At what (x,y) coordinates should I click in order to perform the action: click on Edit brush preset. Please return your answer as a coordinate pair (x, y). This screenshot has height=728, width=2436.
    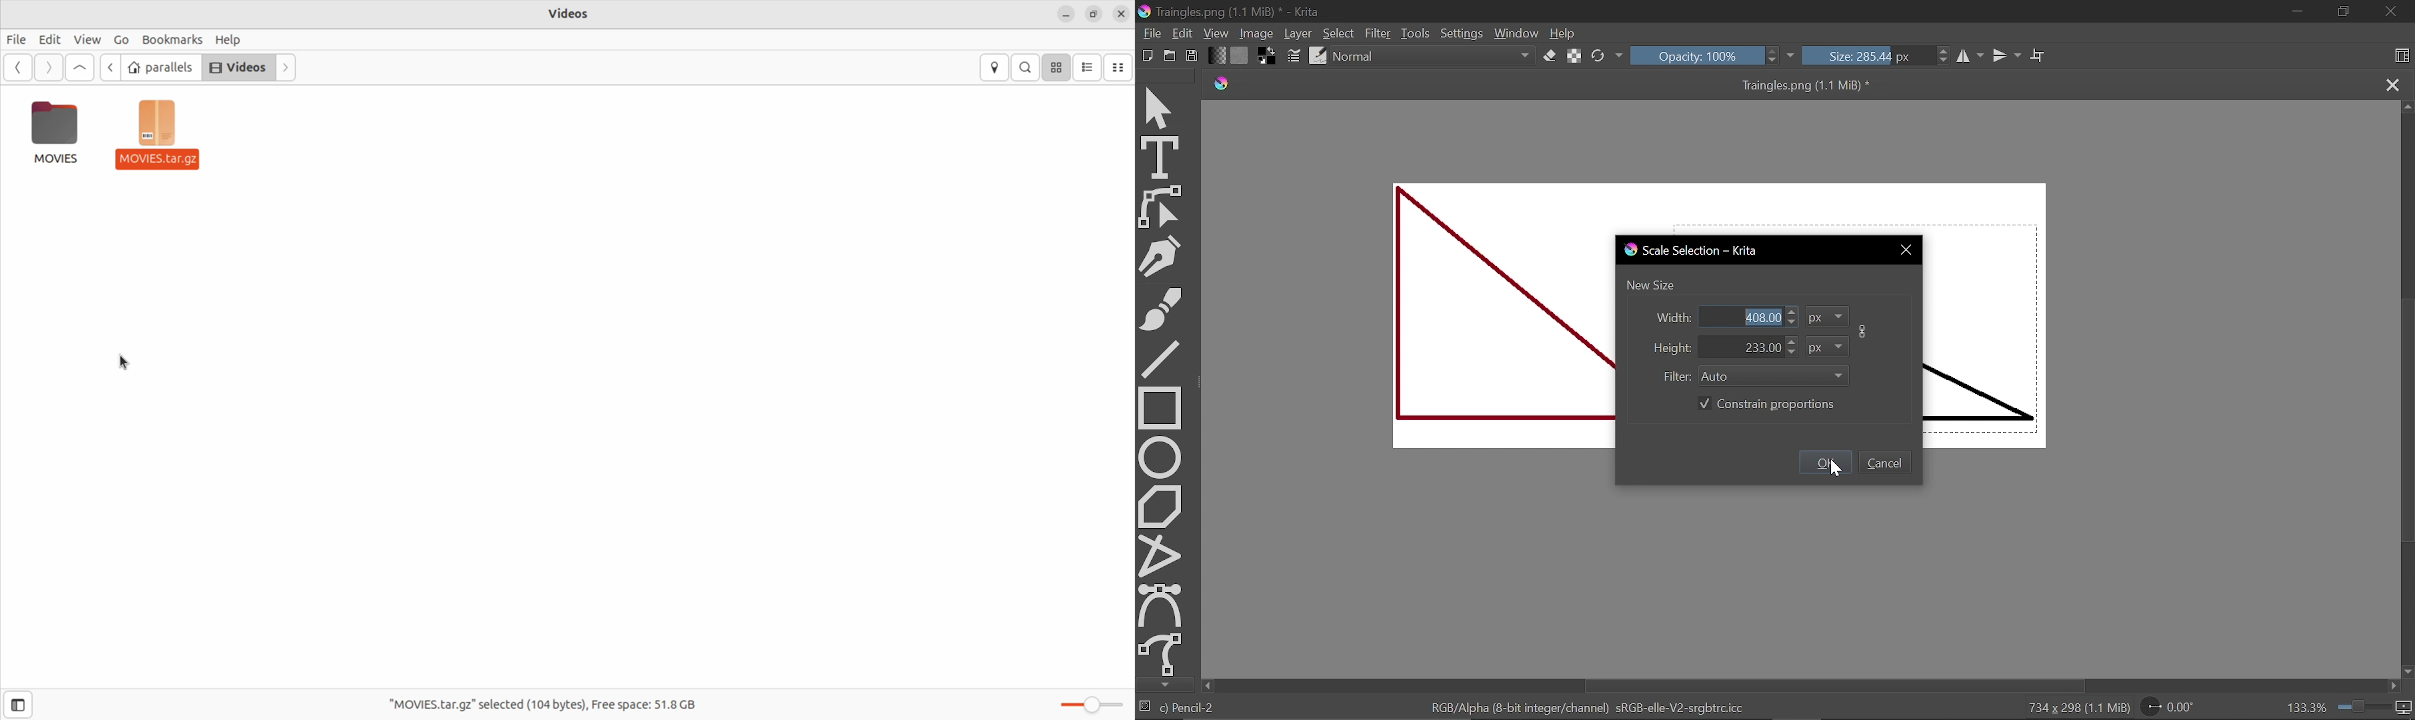
    Looking at the image, I should click on (1319, 57).